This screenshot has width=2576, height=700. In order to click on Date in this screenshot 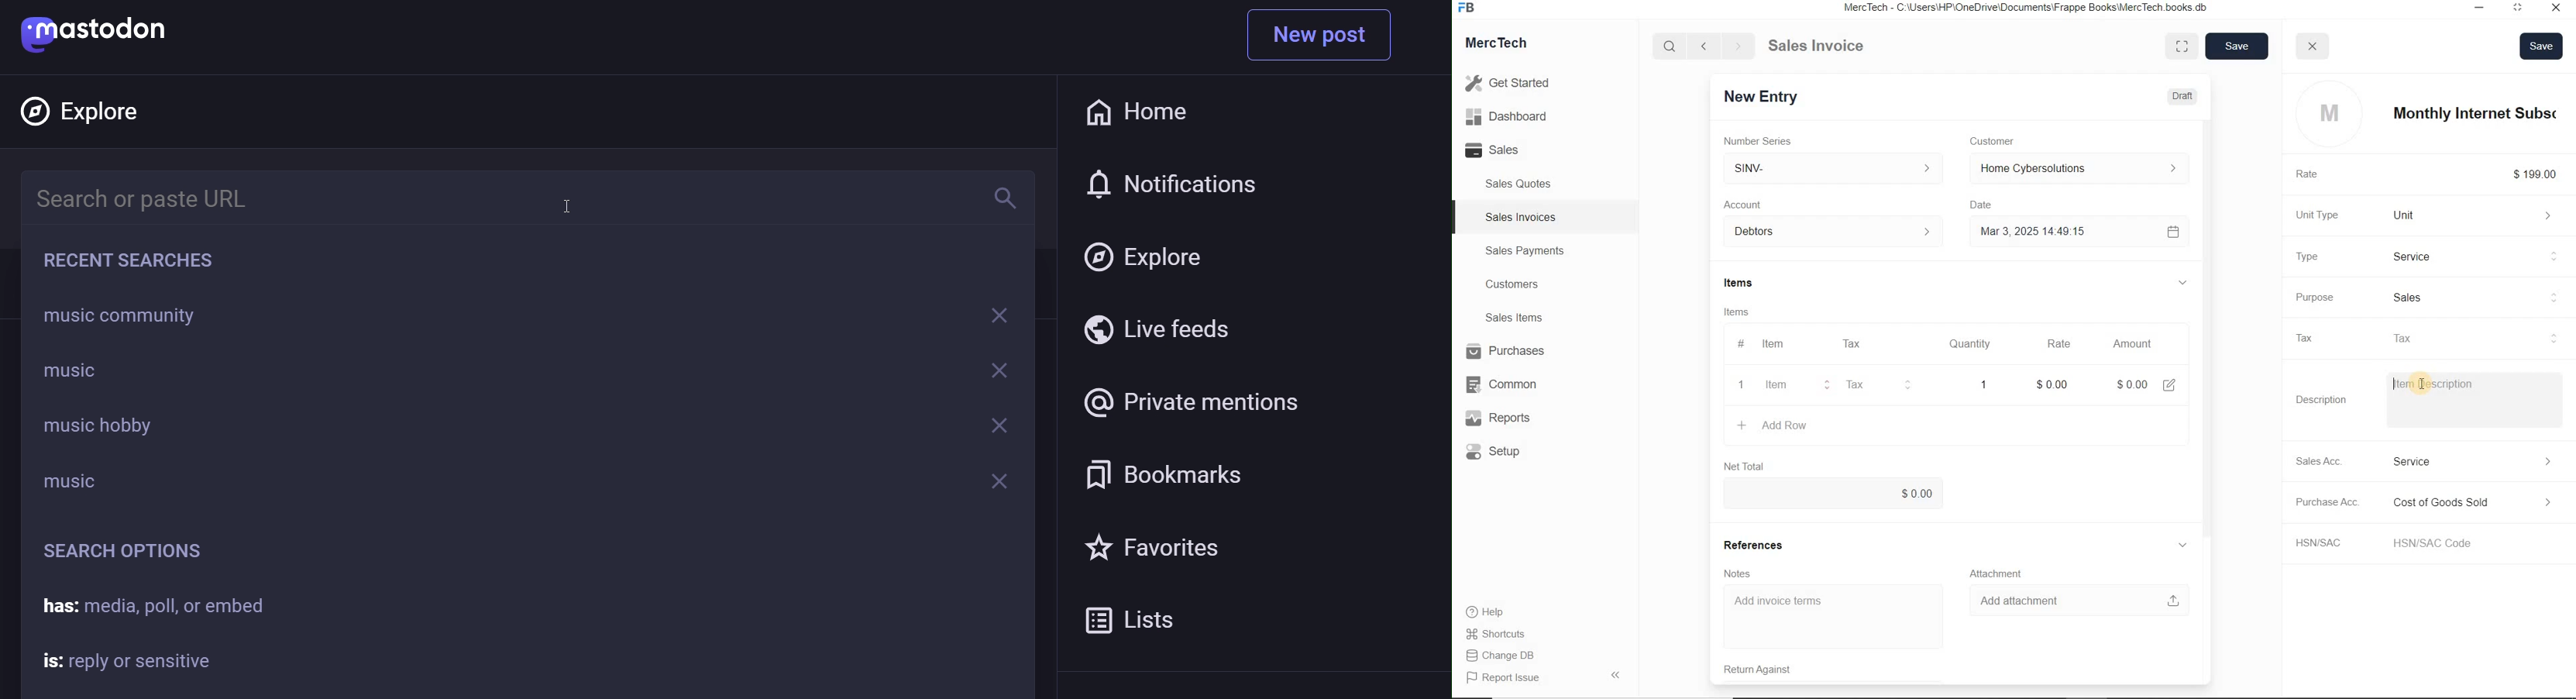, I will do `click(1984, 205)`.